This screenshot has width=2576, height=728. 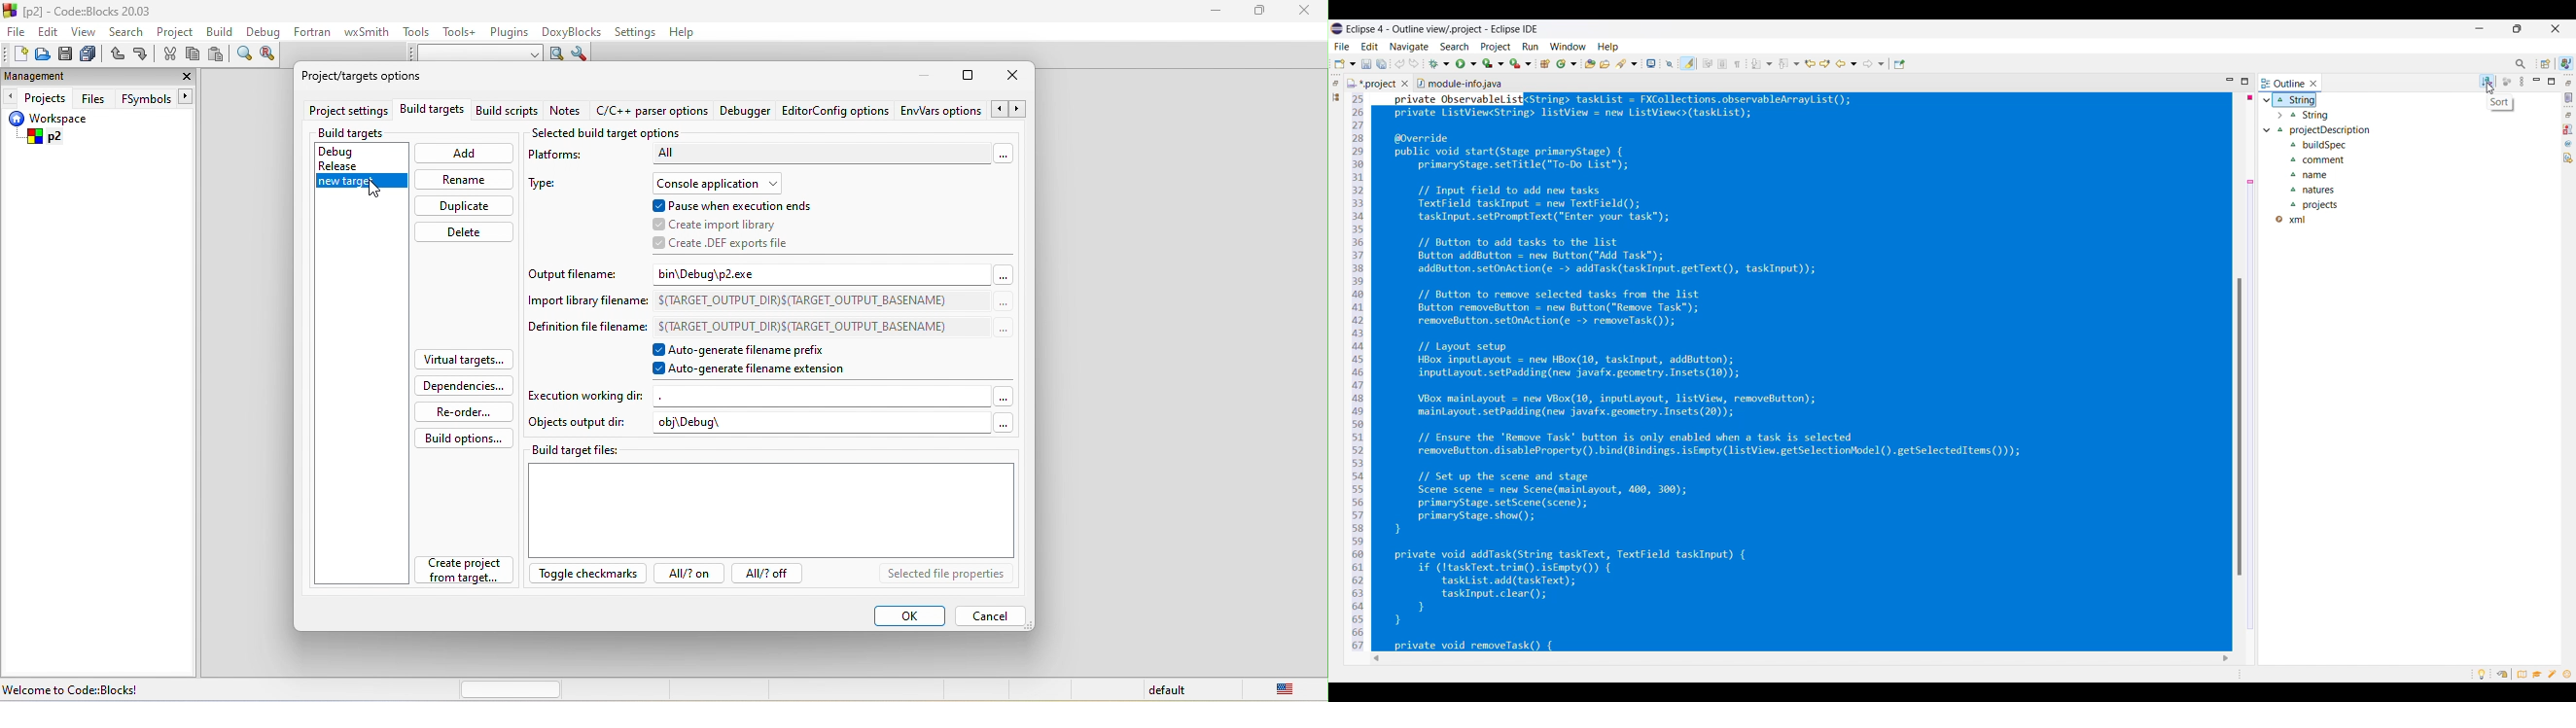 I want to click on Previous annotation, so click(x=1789, y=64).